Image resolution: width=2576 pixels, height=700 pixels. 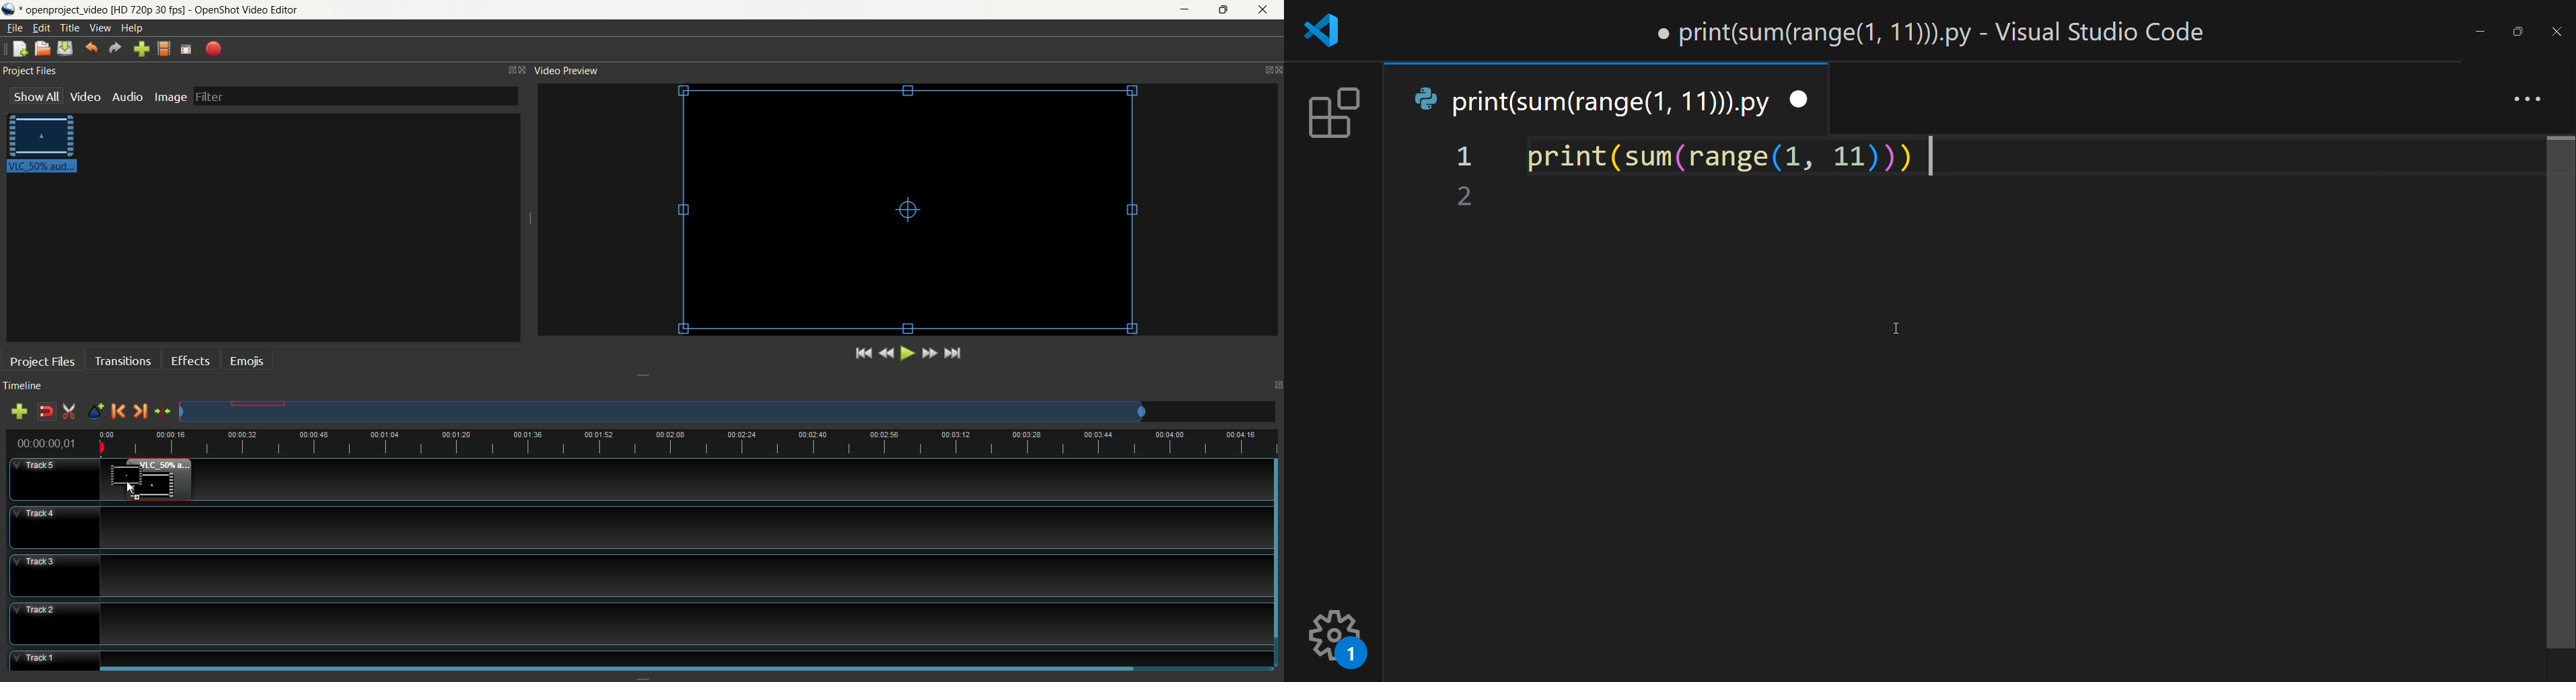 What do you see at coordinates (19, 412) in the screenshot?
I see `add track` at bounding box center [19, 412].